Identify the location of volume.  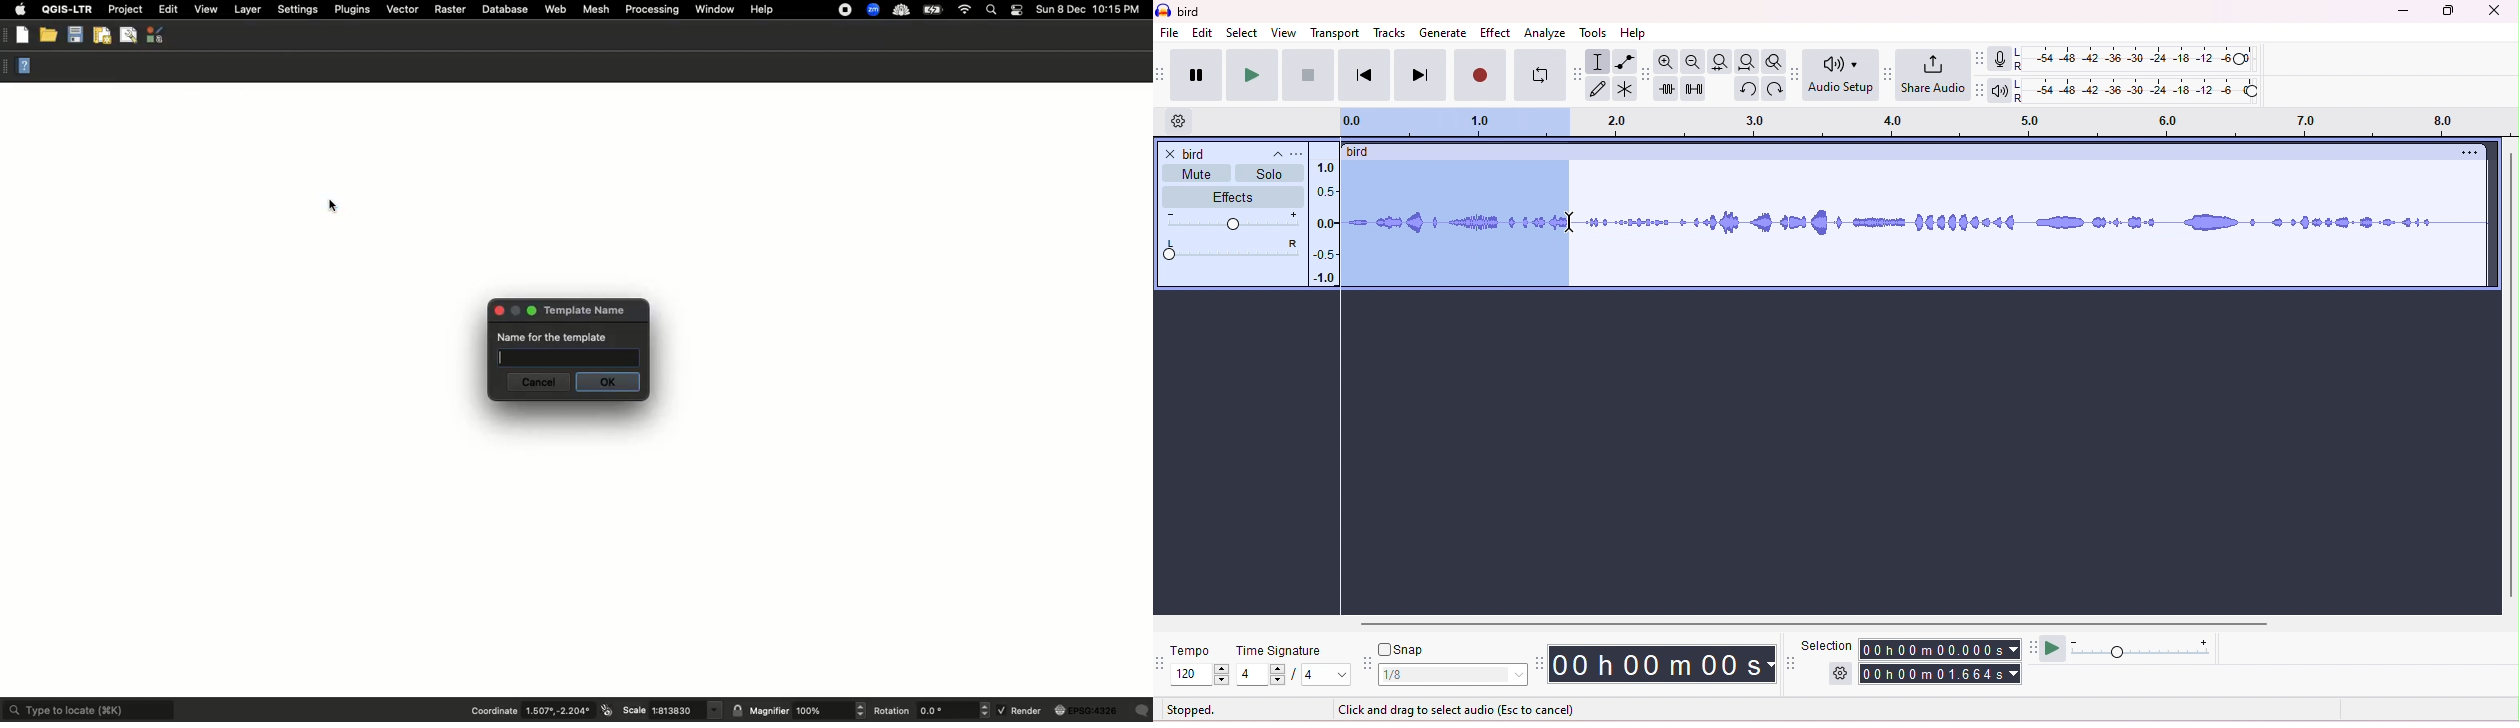
(1234, 220).